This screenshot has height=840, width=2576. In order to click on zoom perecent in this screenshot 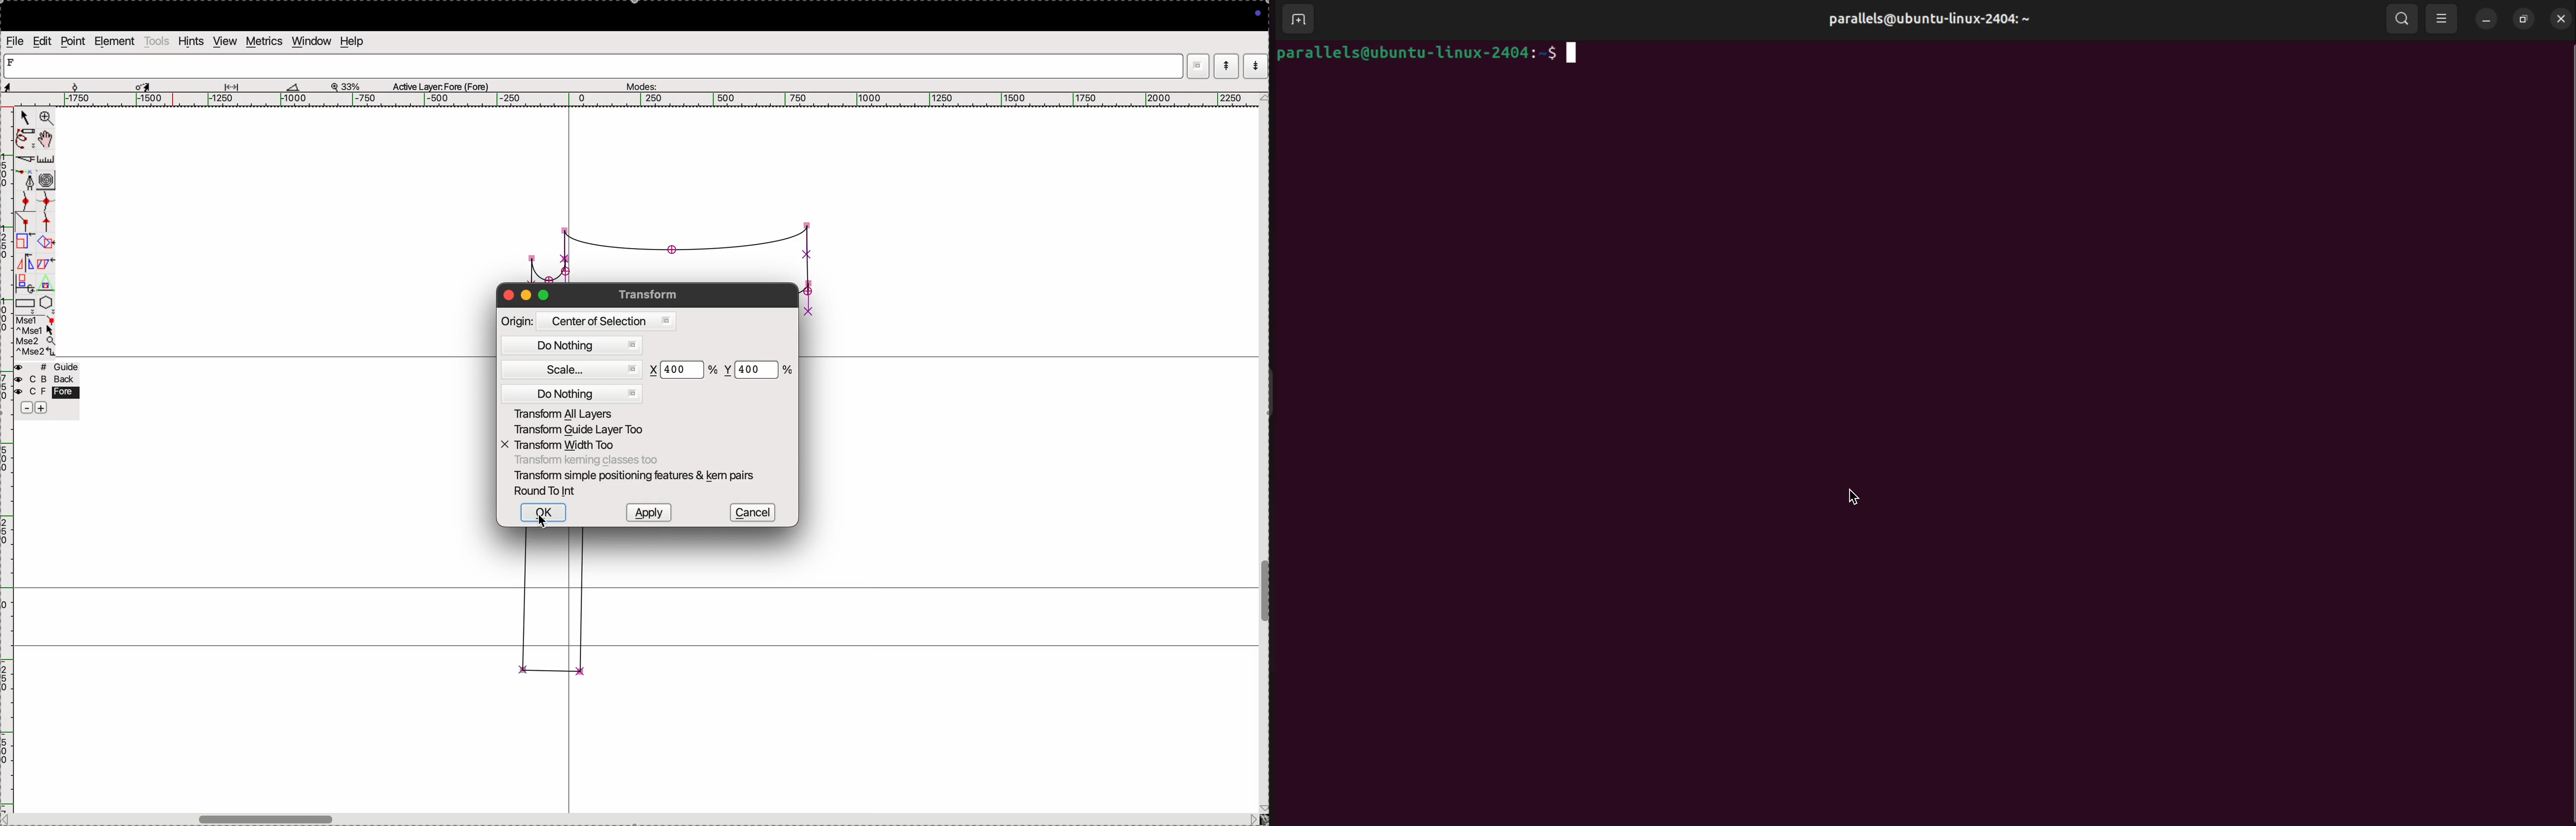, I will do `click(346, 85)`.